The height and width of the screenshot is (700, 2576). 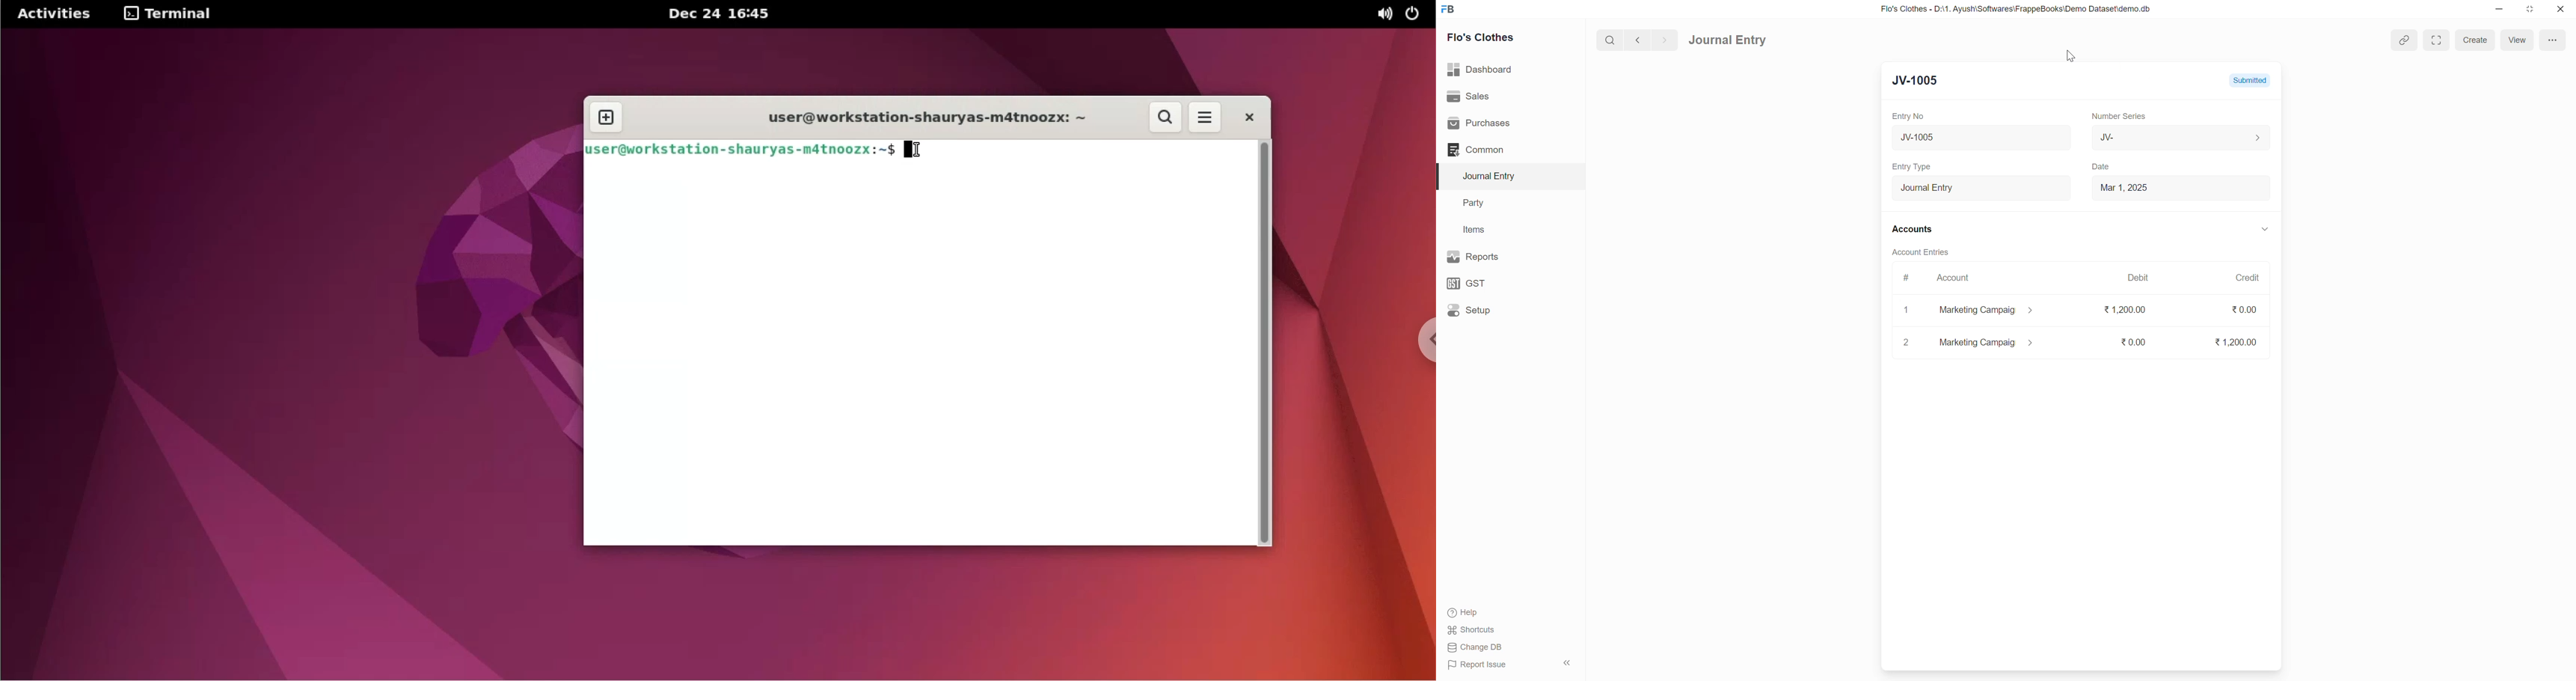 I want to click on Accounts, so click(x=1914, y=228).